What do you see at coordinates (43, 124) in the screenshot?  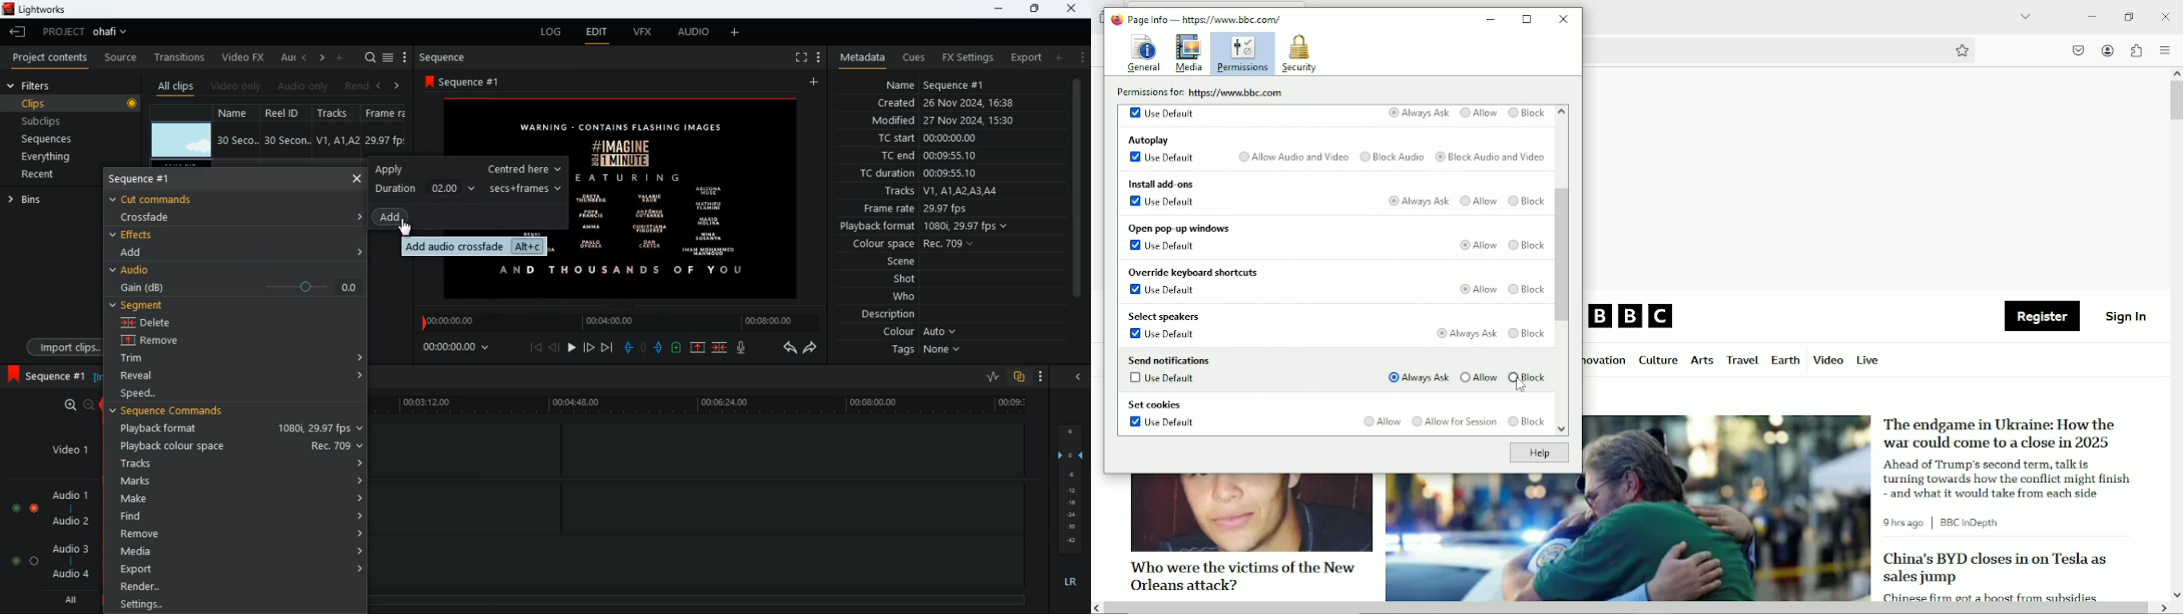 I see `subclips` at bounding box center [43, 124].